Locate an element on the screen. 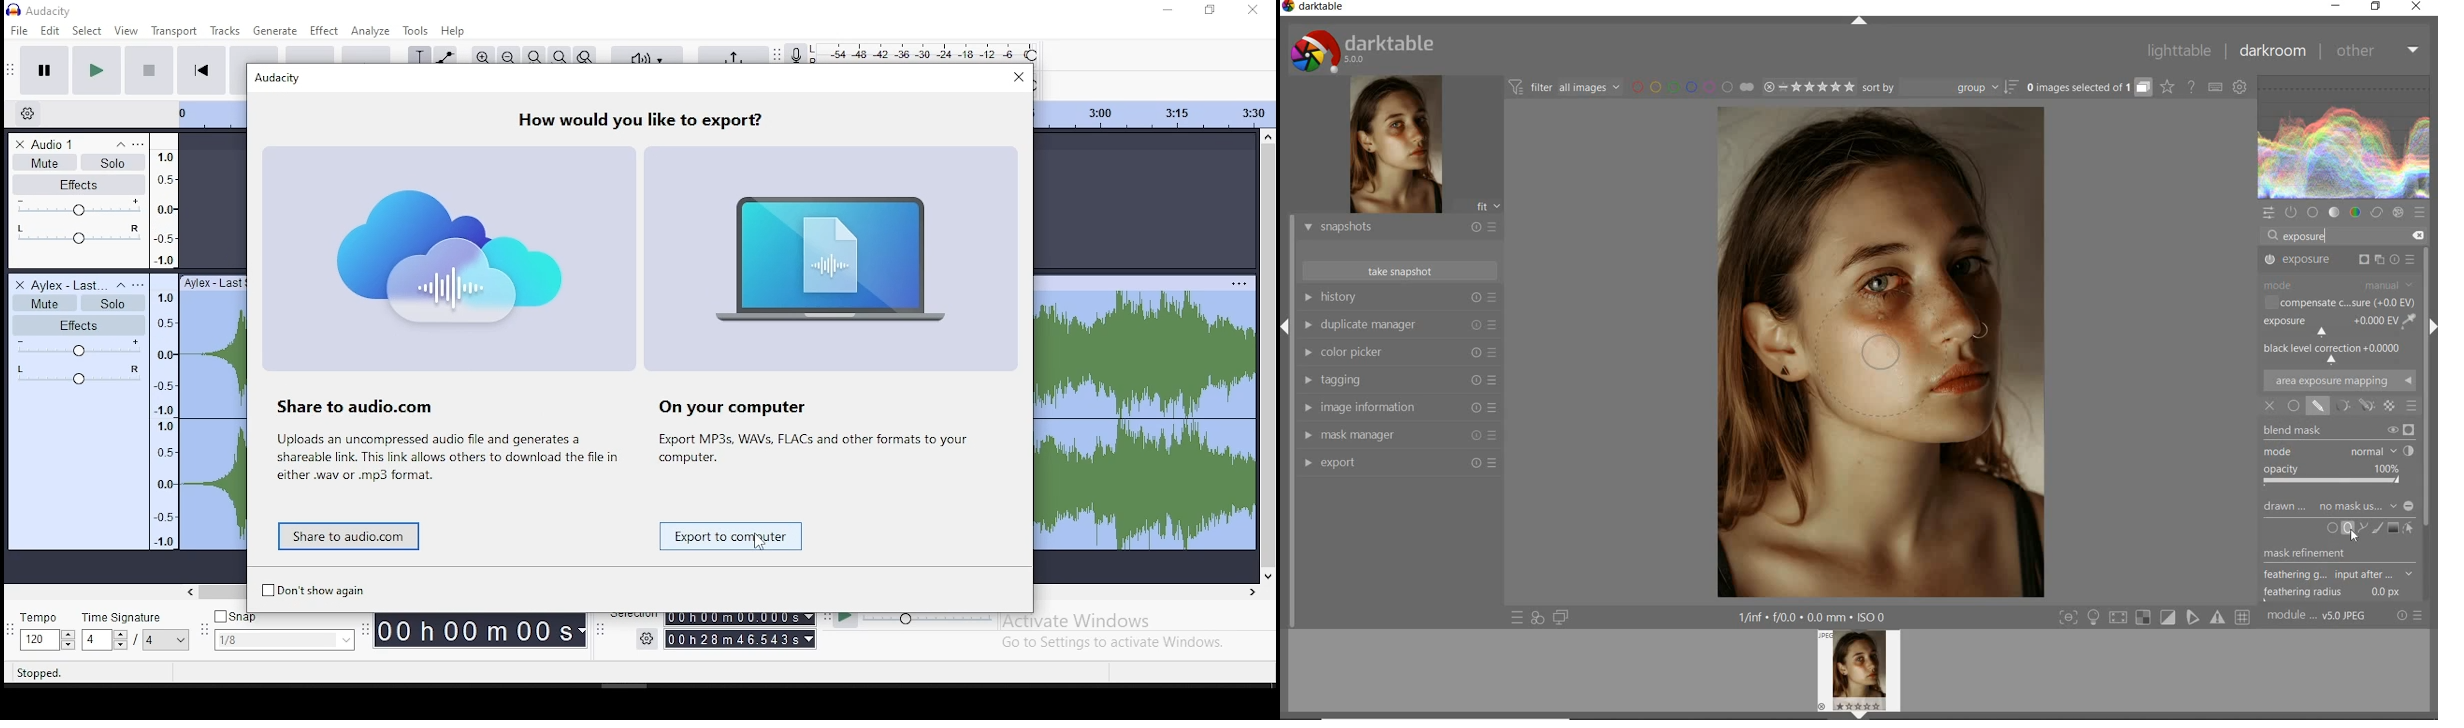  expand/collapse is located at coordinates (1859, 23).